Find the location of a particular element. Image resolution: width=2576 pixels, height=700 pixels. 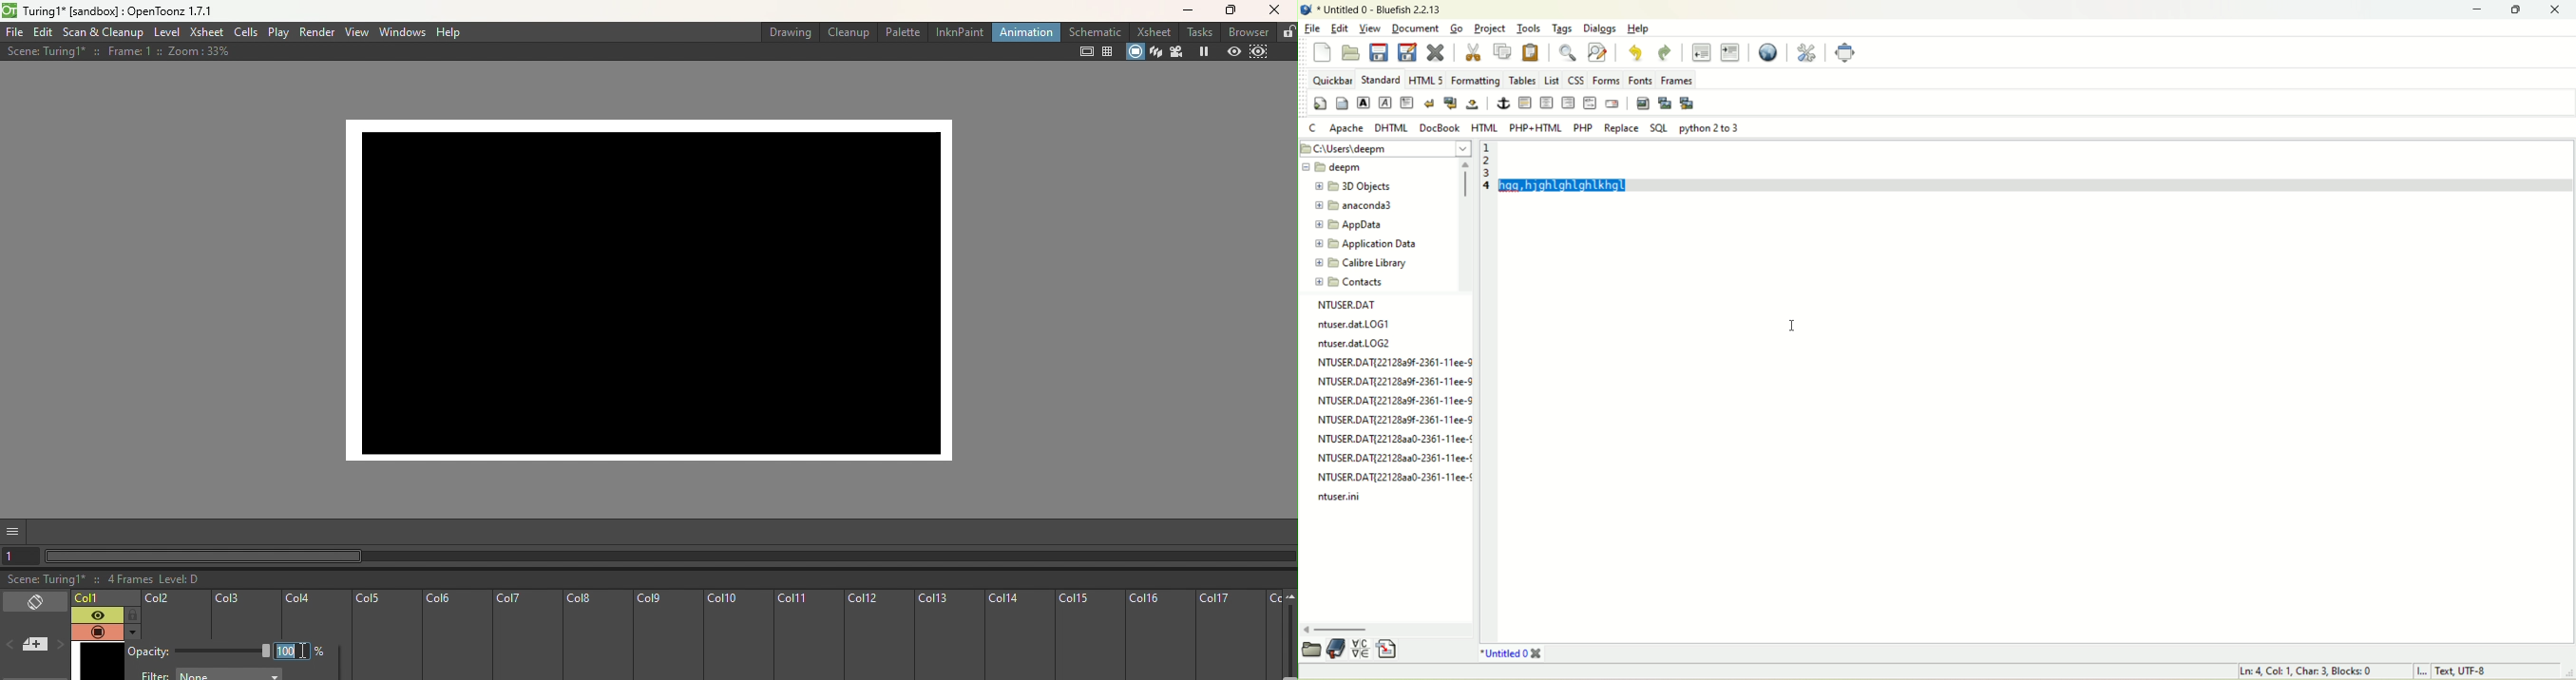

Col4 is located at coordinates (315, 614).